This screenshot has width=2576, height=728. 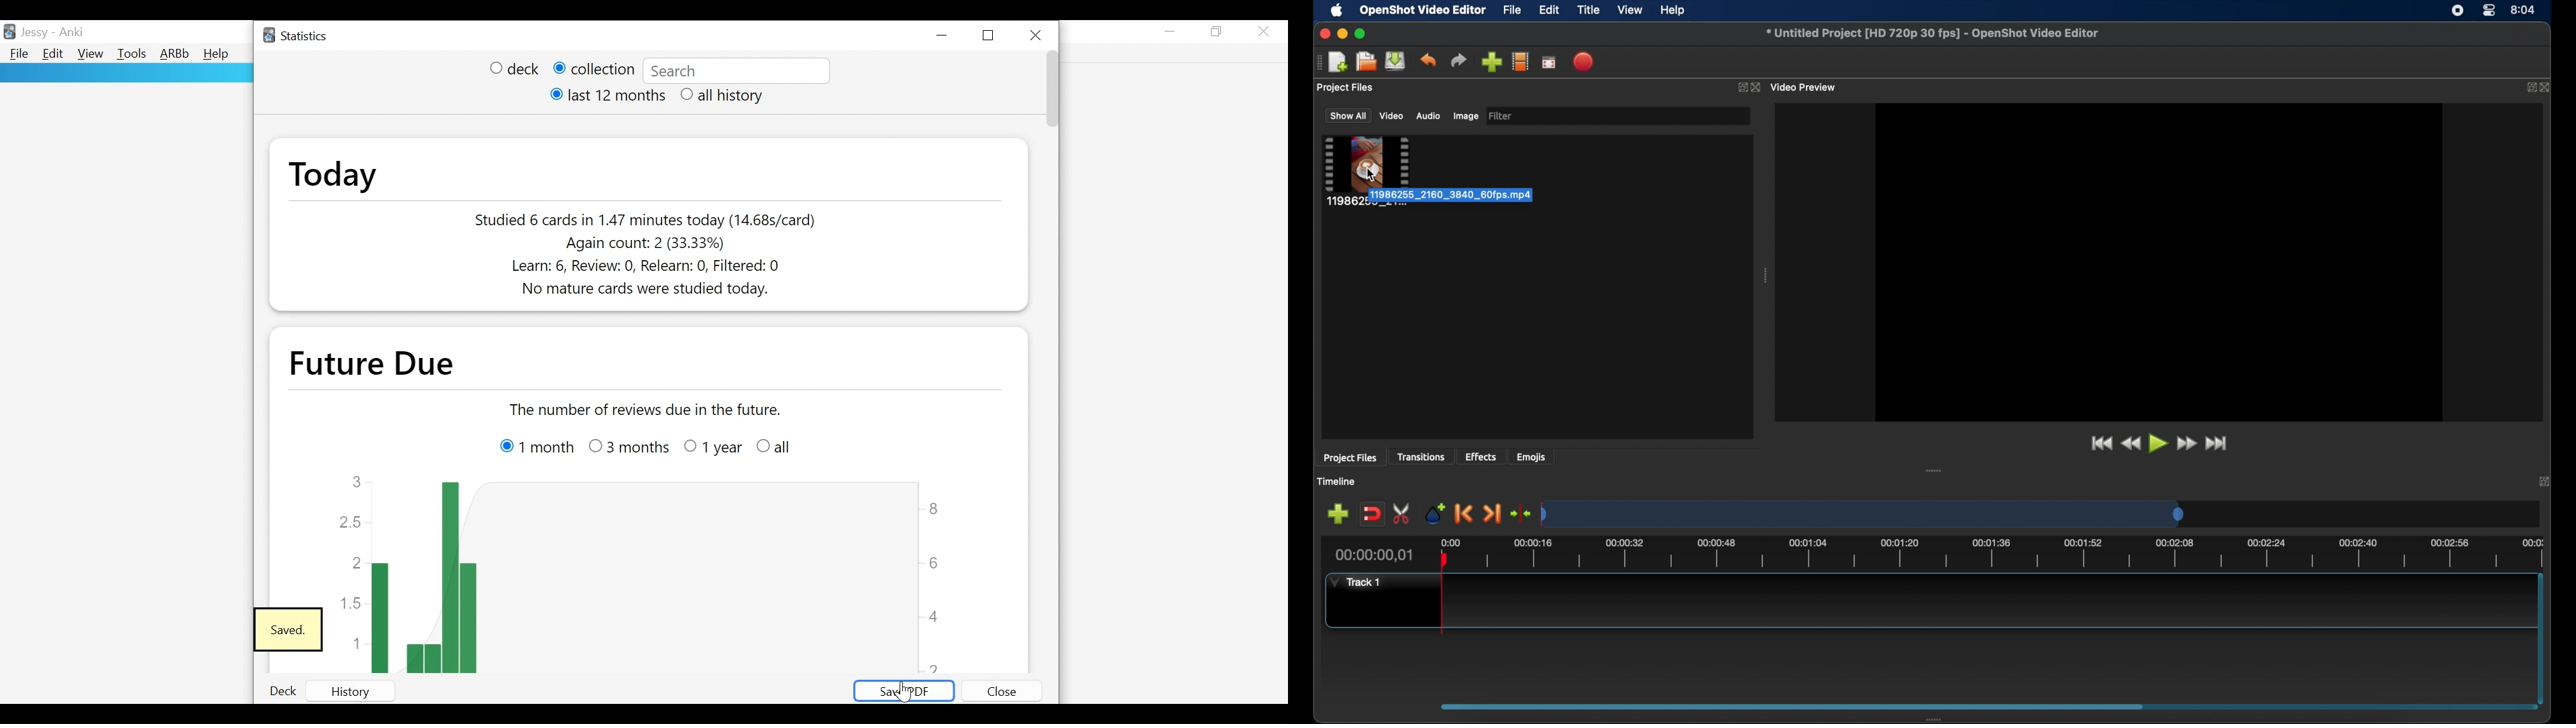 What do you see at coordinates (641, 572) in the screenshot?
I see `Graph` at bounding box center [641, 572].